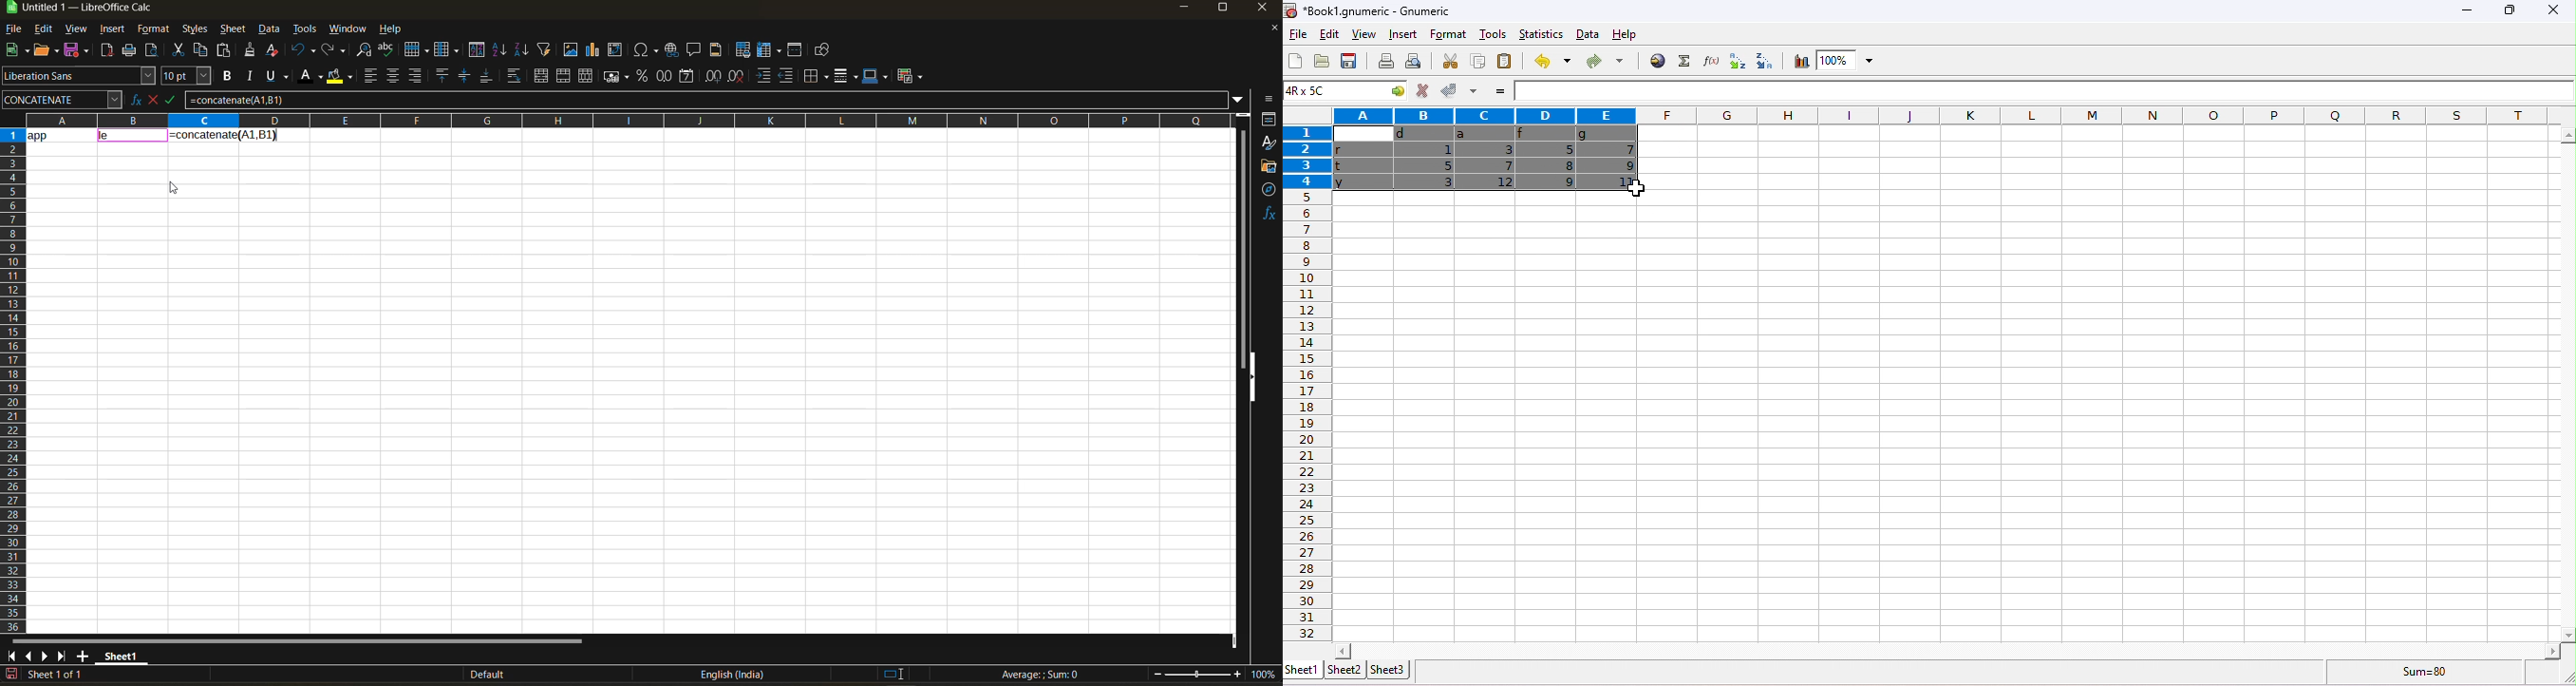 This screenshot has height=700, width=2576. What do you see at coordinates (296, 641) in the screenshot?
I see `horizontal scroll bar` at bounding box center [296, 641].